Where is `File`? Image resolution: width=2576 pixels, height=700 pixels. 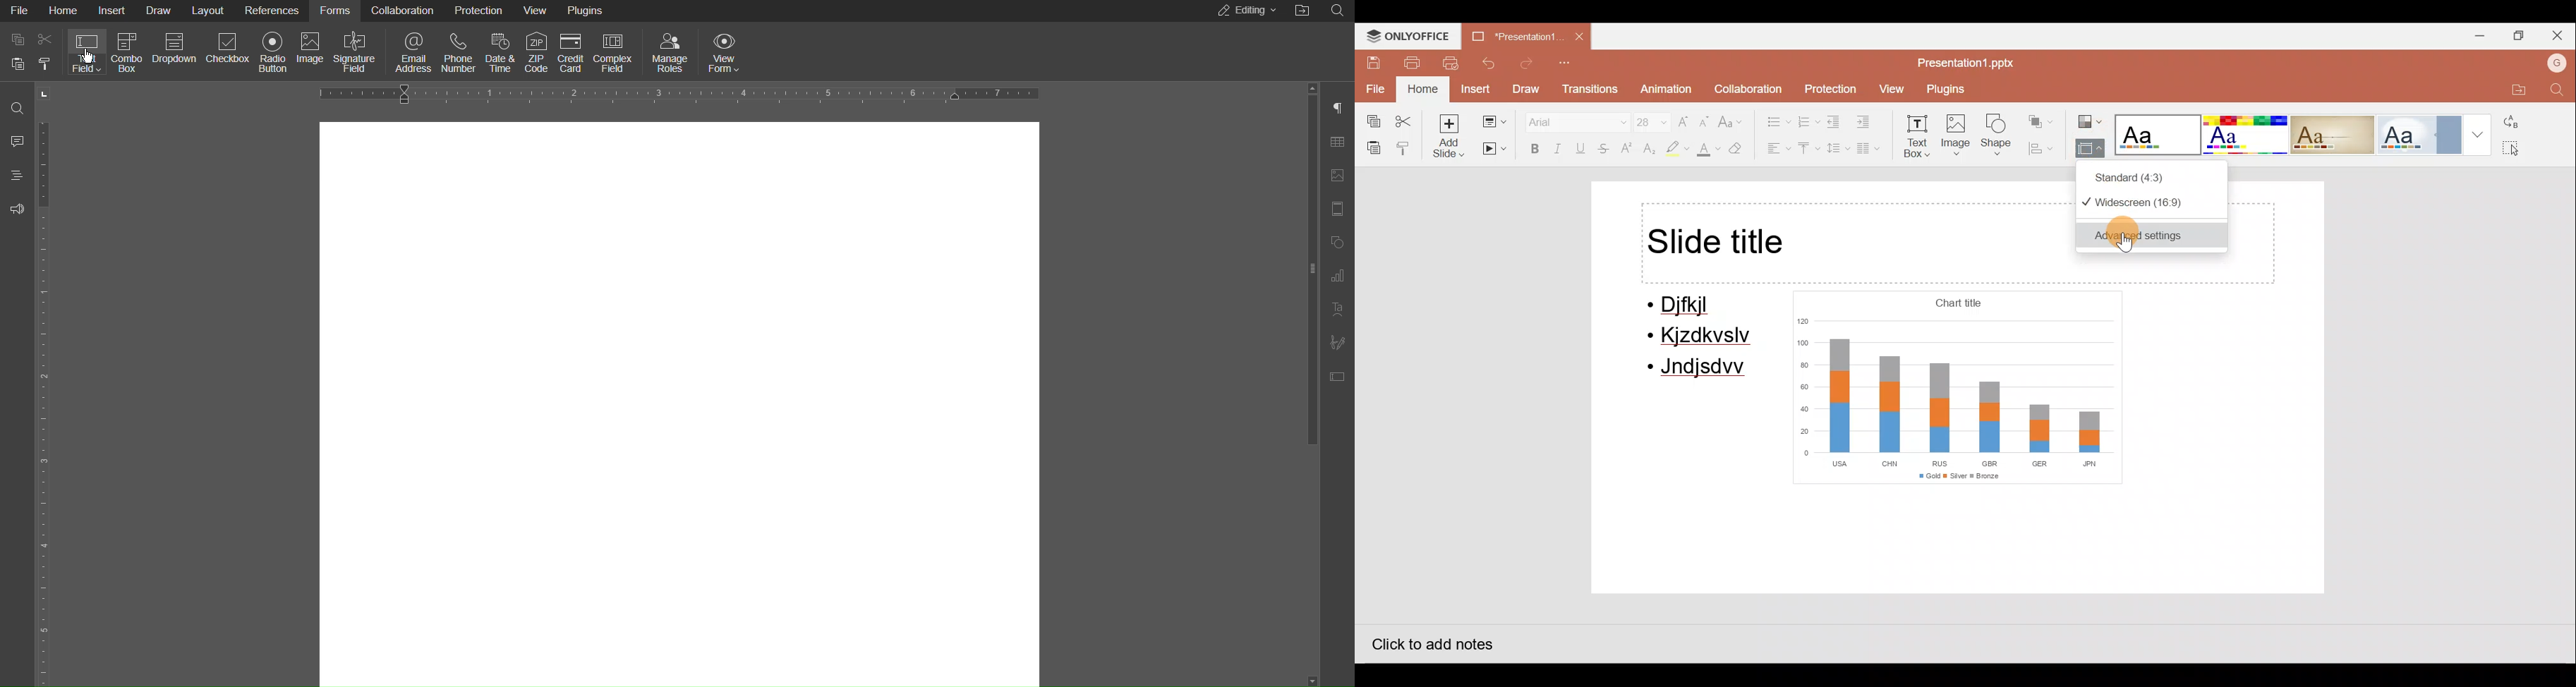 File is located at coordinates (1374, 87).